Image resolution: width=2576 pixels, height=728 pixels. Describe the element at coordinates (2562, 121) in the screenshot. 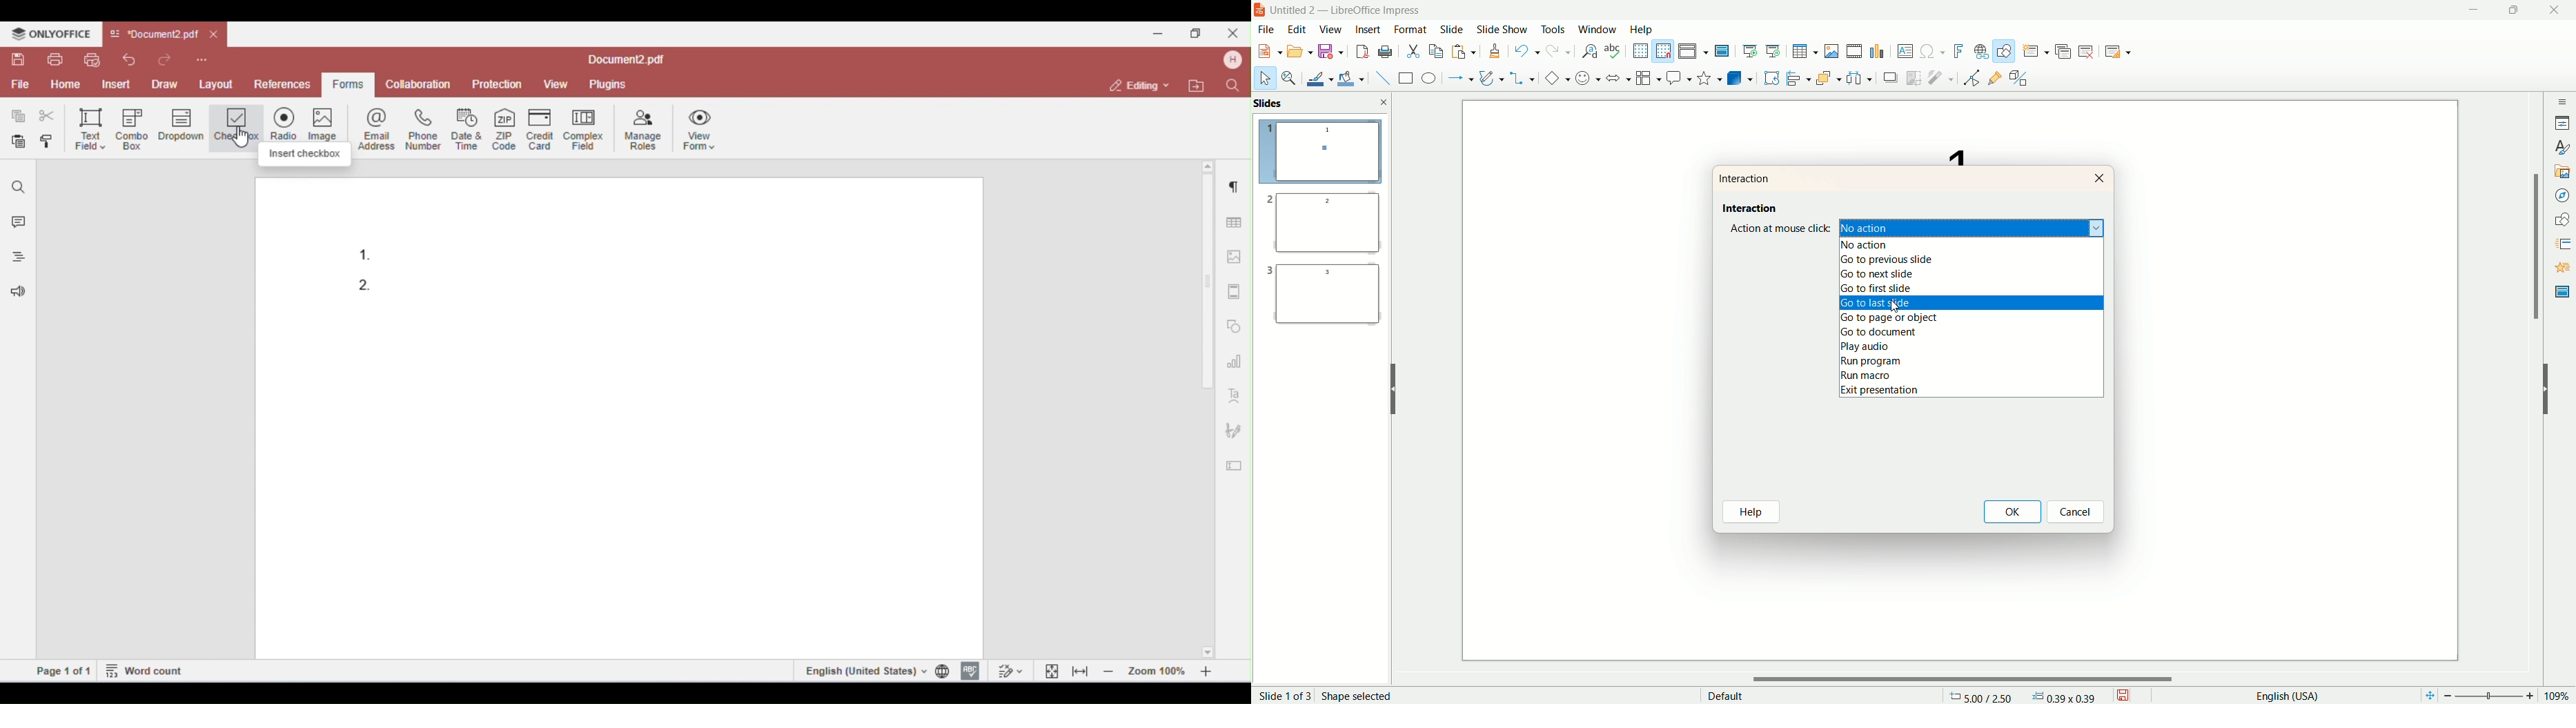

I see `properties` at that location.